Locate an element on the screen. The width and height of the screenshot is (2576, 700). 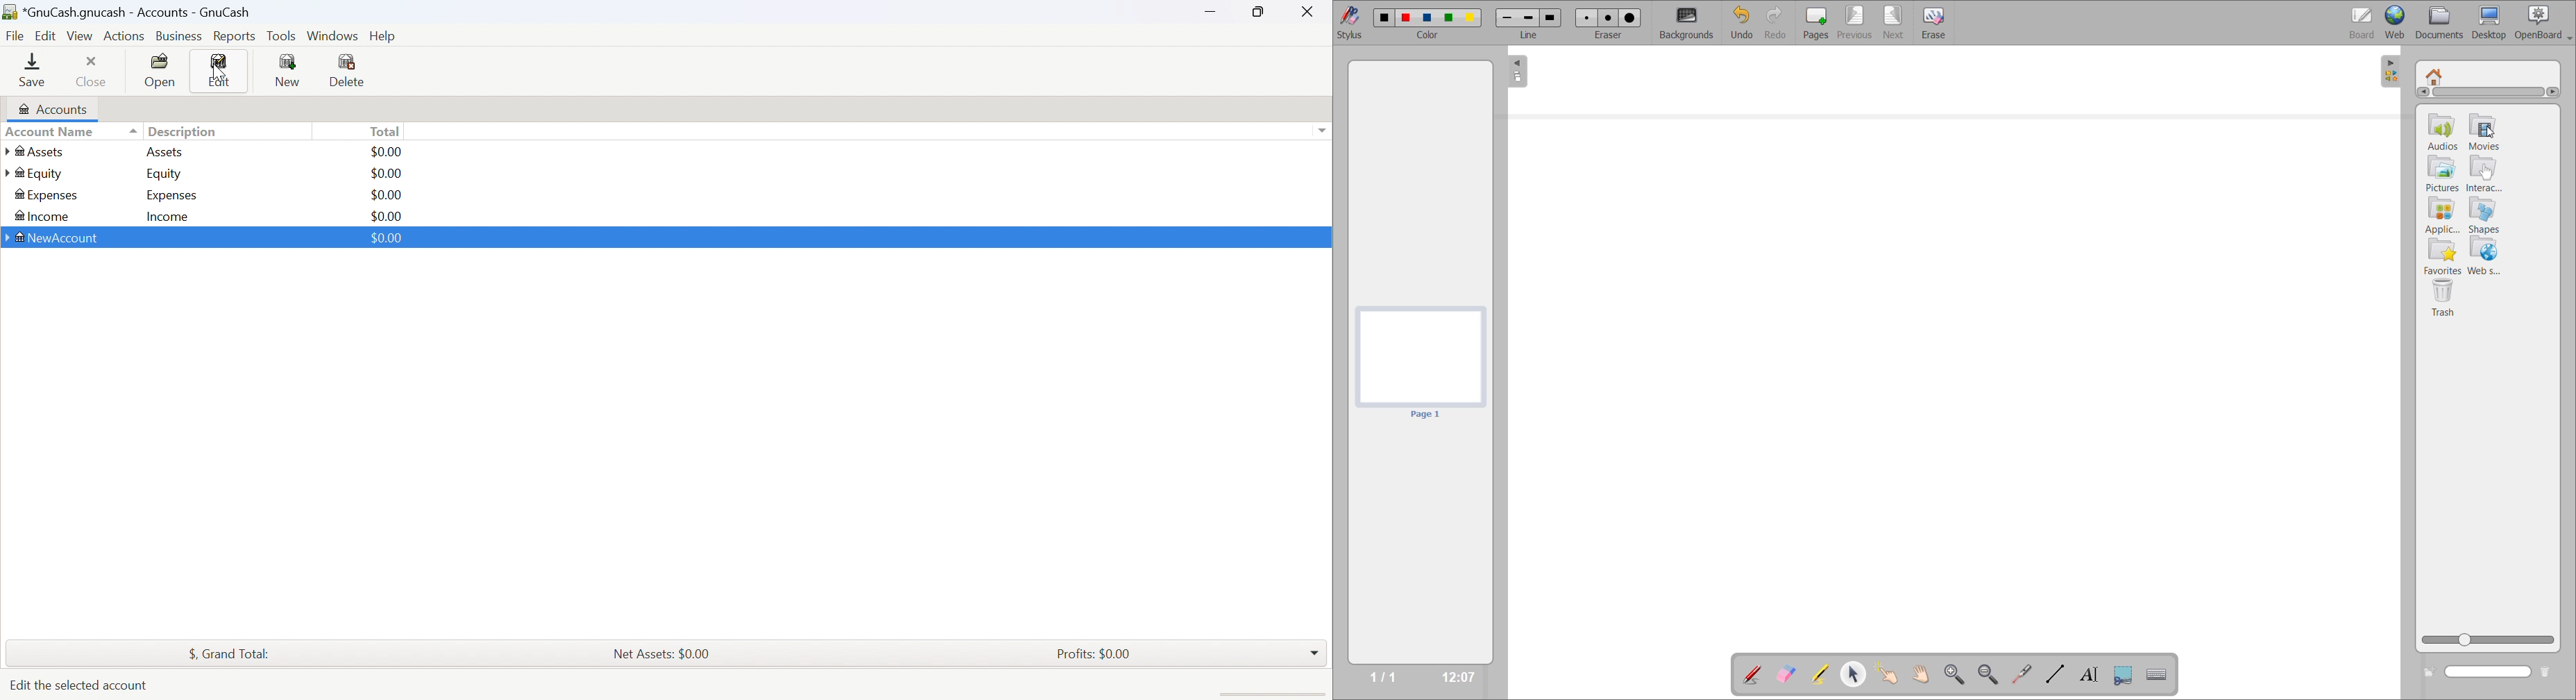
annotate document is located at coordinates (1751, 673).